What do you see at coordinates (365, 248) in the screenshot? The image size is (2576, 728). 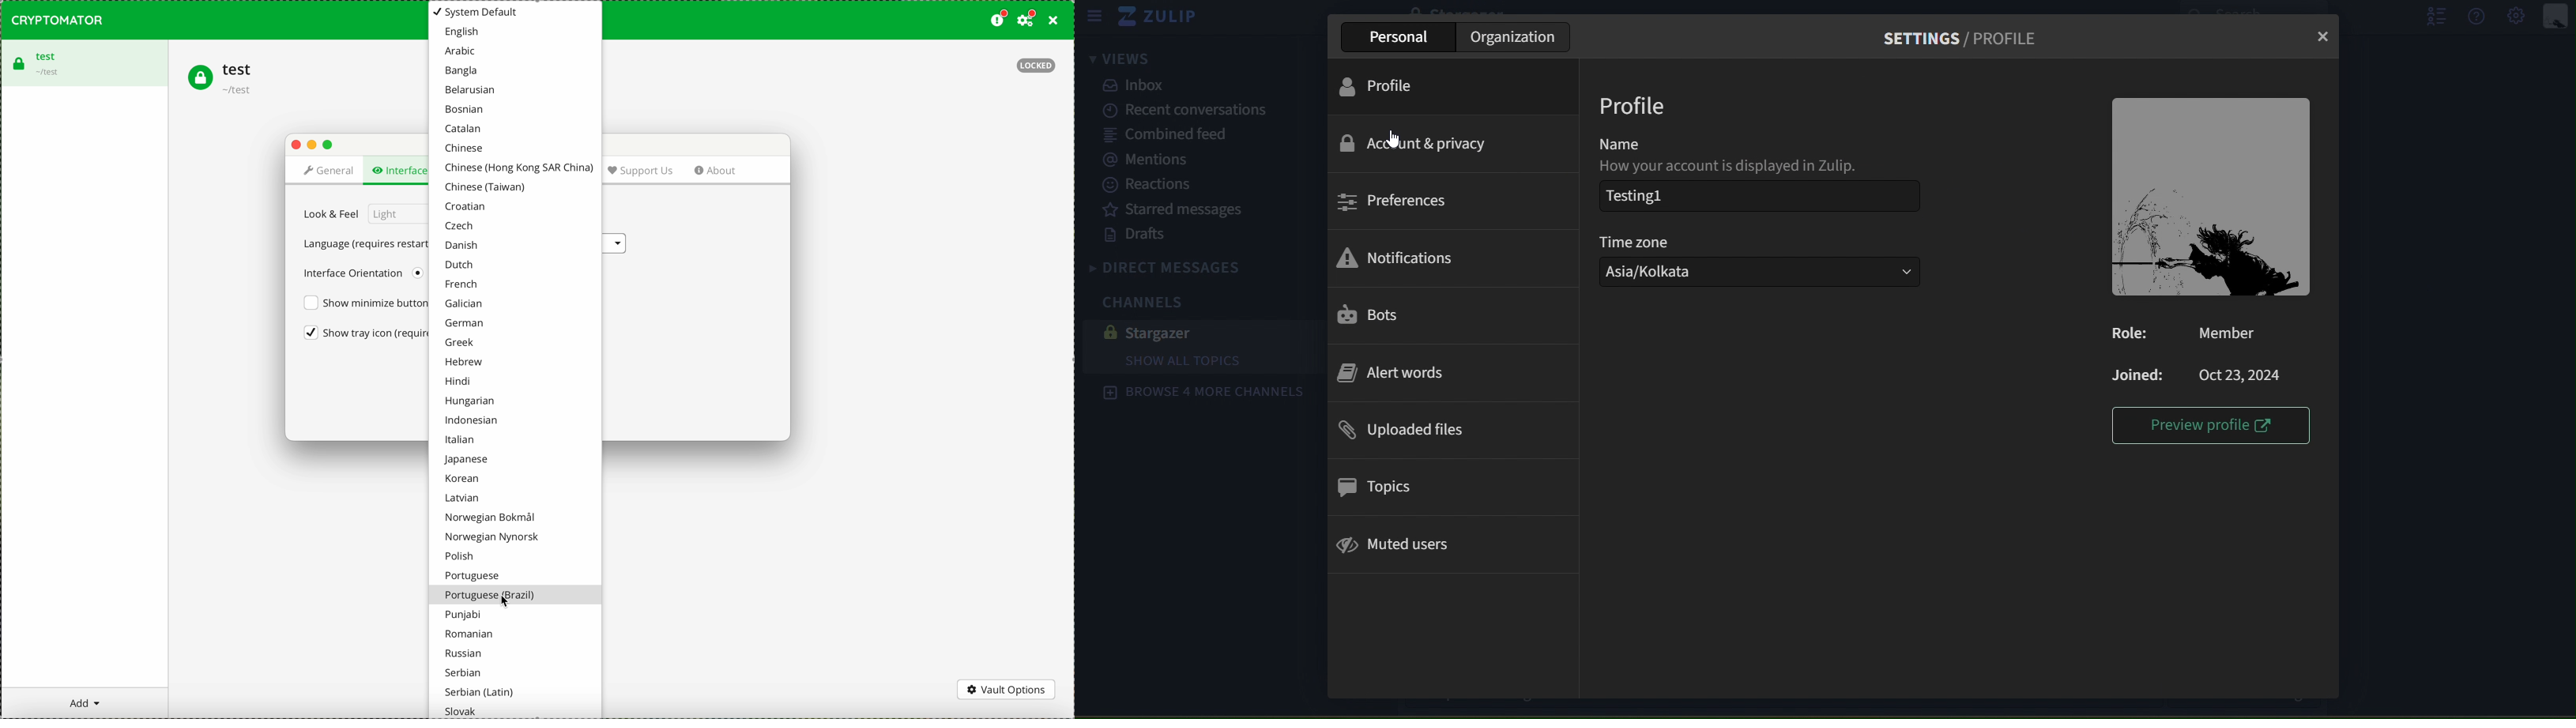 I see `click on language` at bounding box center [365, 248].